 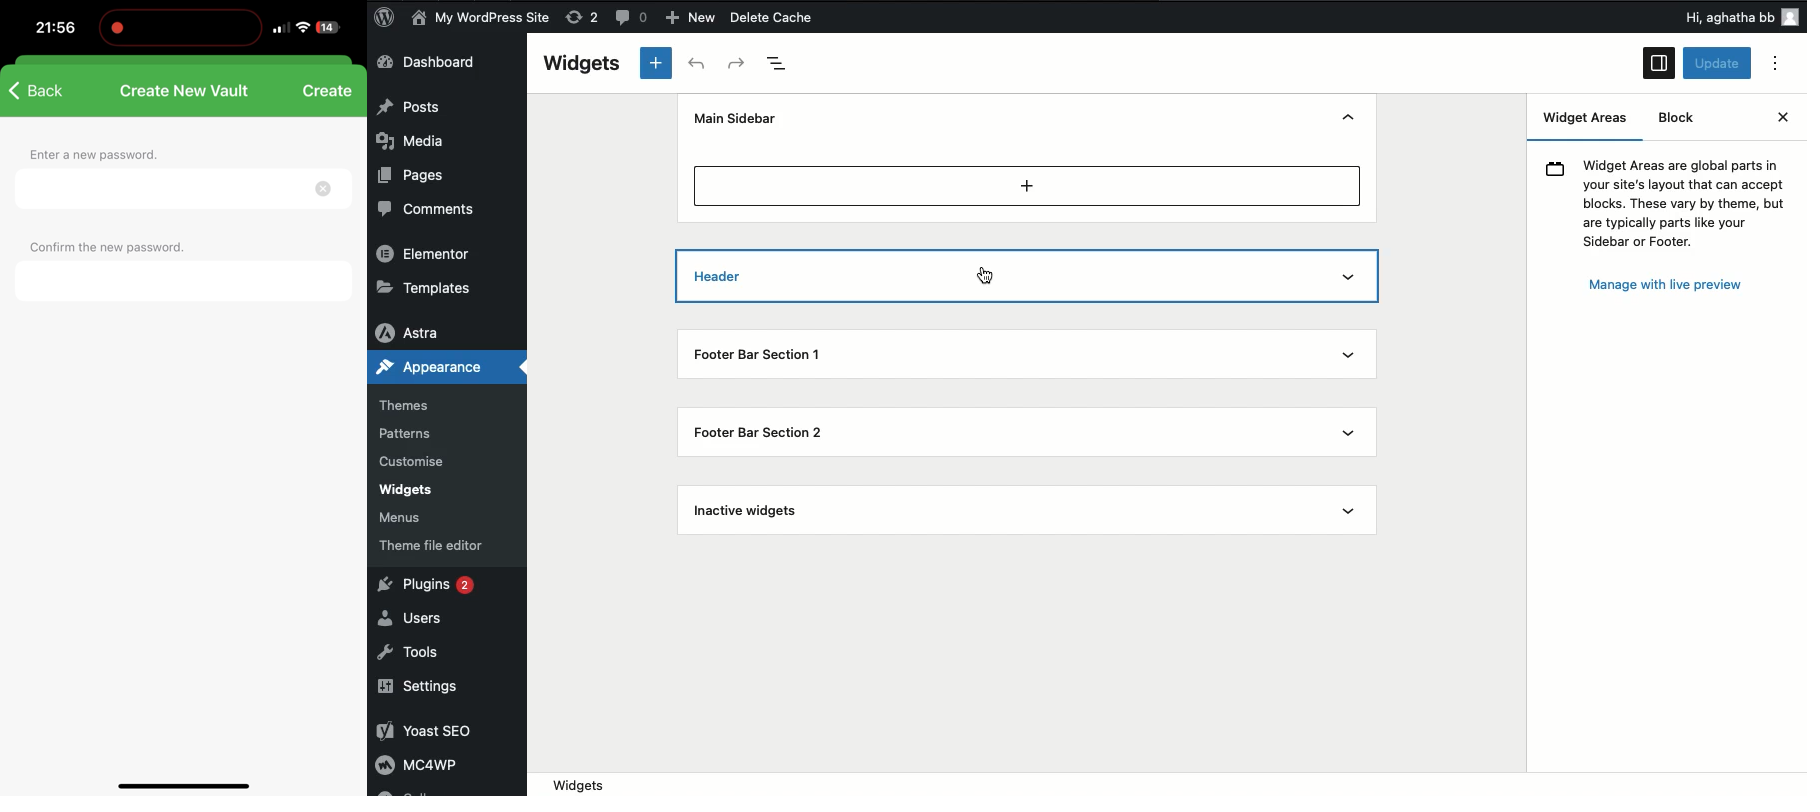 I want to click on  Media, so click(x=423, y=139).